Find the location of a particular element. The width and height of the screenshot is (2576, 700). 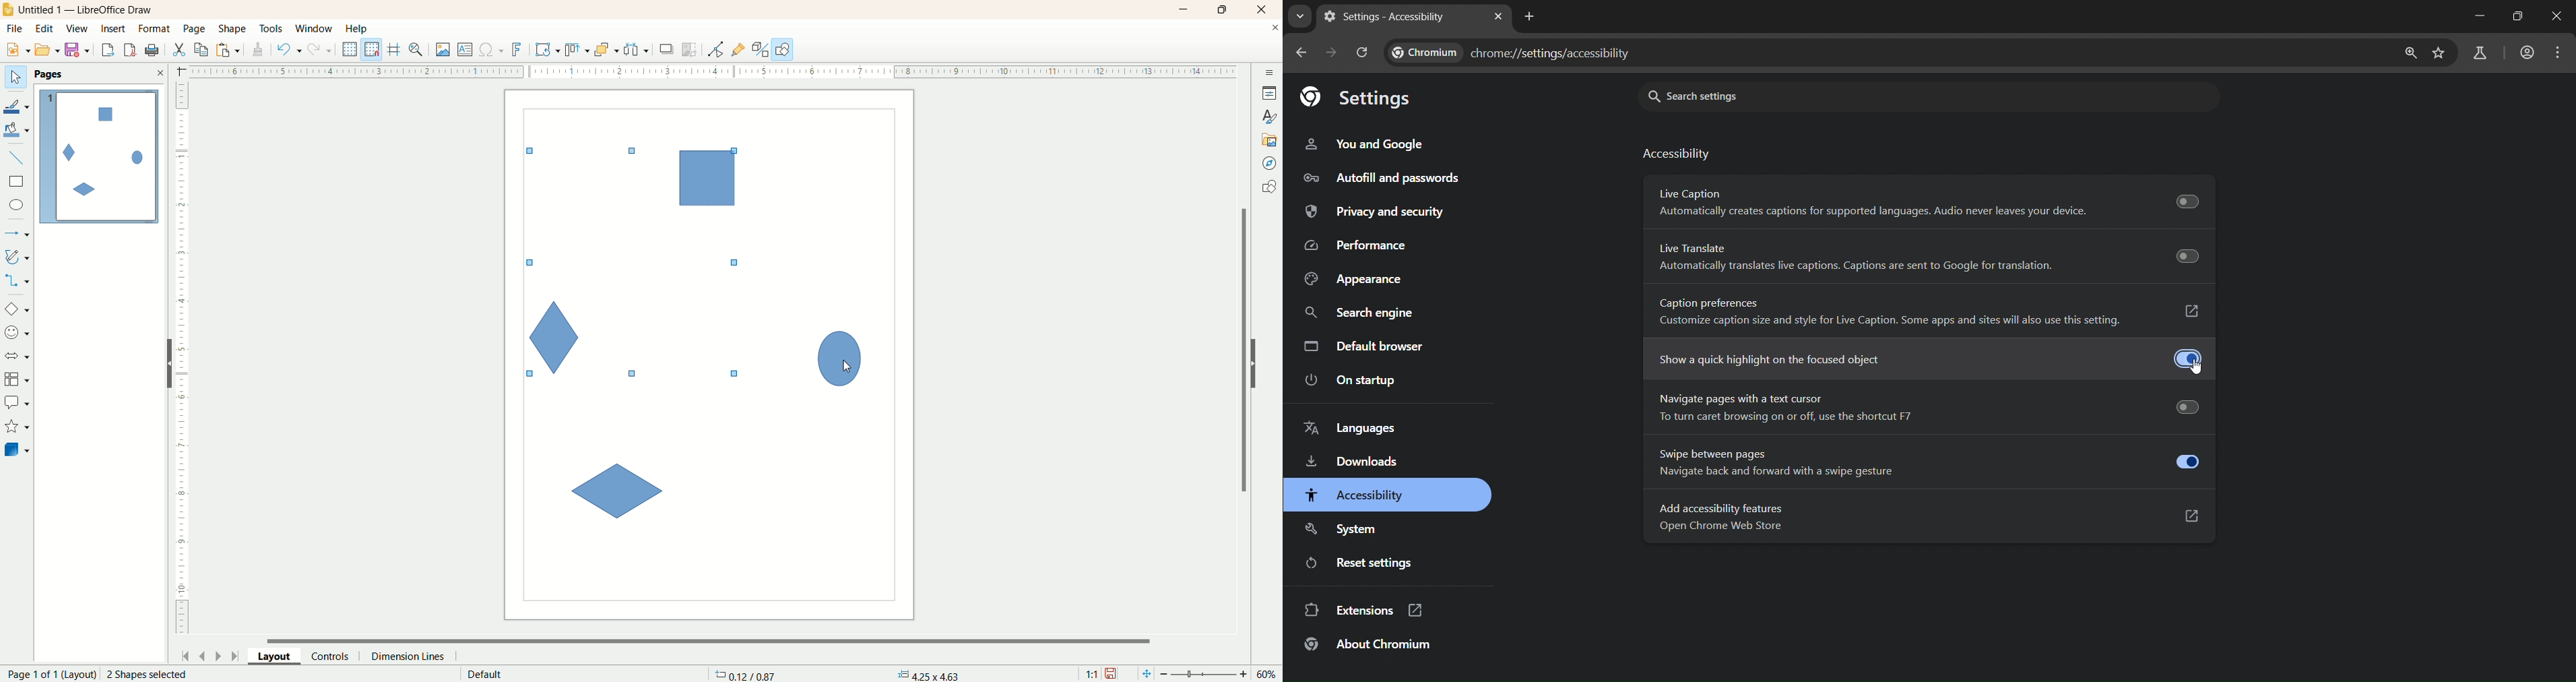

curves and polygon is located at coordinates (18, 257).